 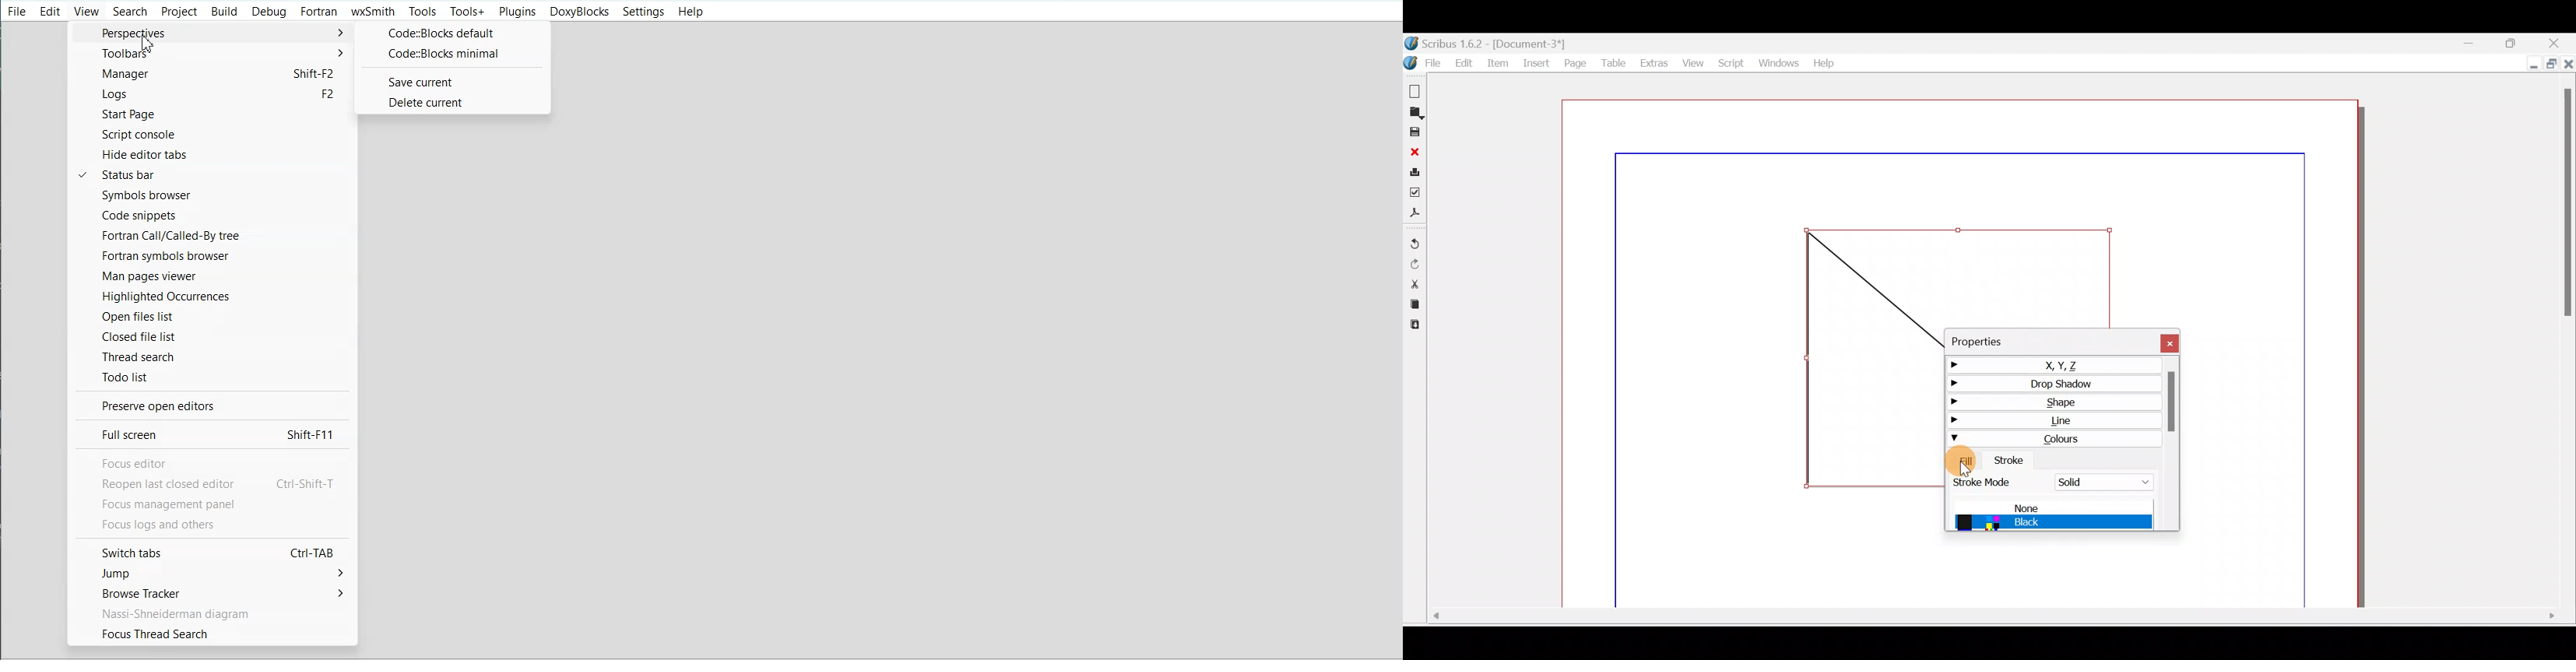 What do you see at coordinates (172, 613) in the screenshot?
I see `Text` at bounding box center [172, 613].